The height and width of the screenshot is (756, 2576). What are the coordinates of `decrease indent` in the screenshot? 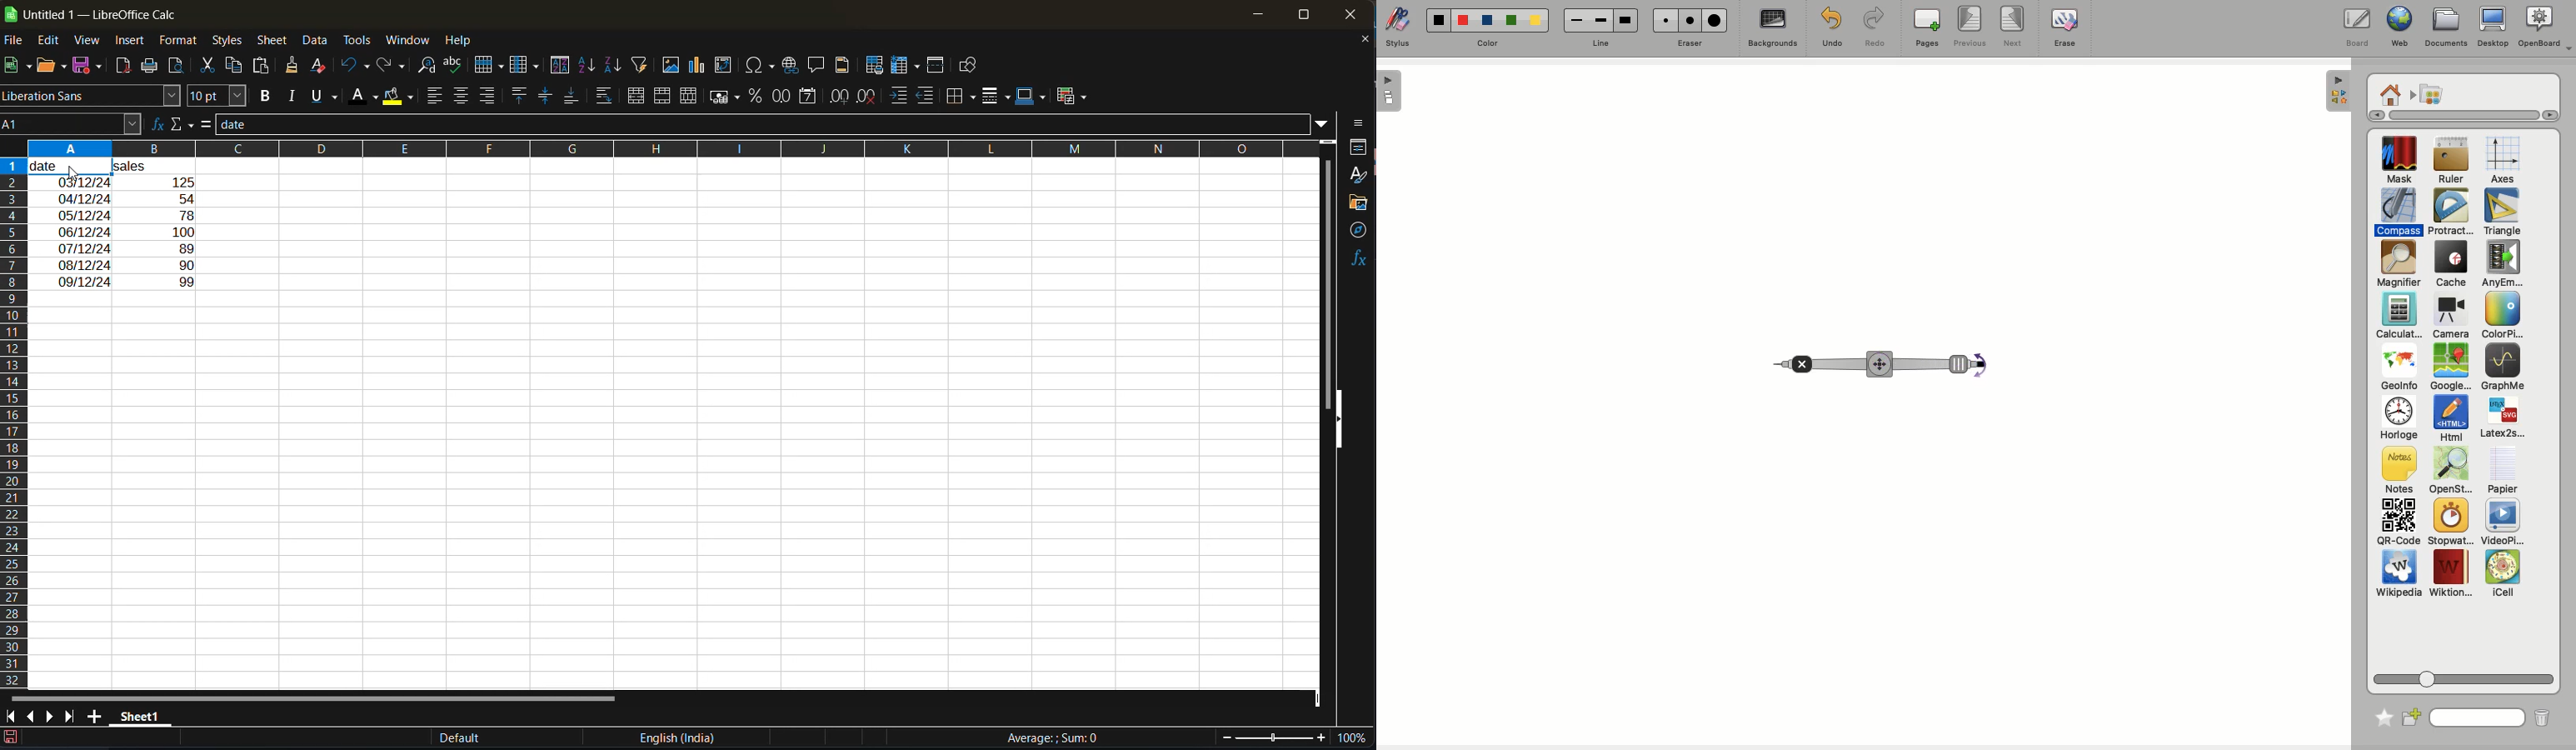 It's located at (925, 94).